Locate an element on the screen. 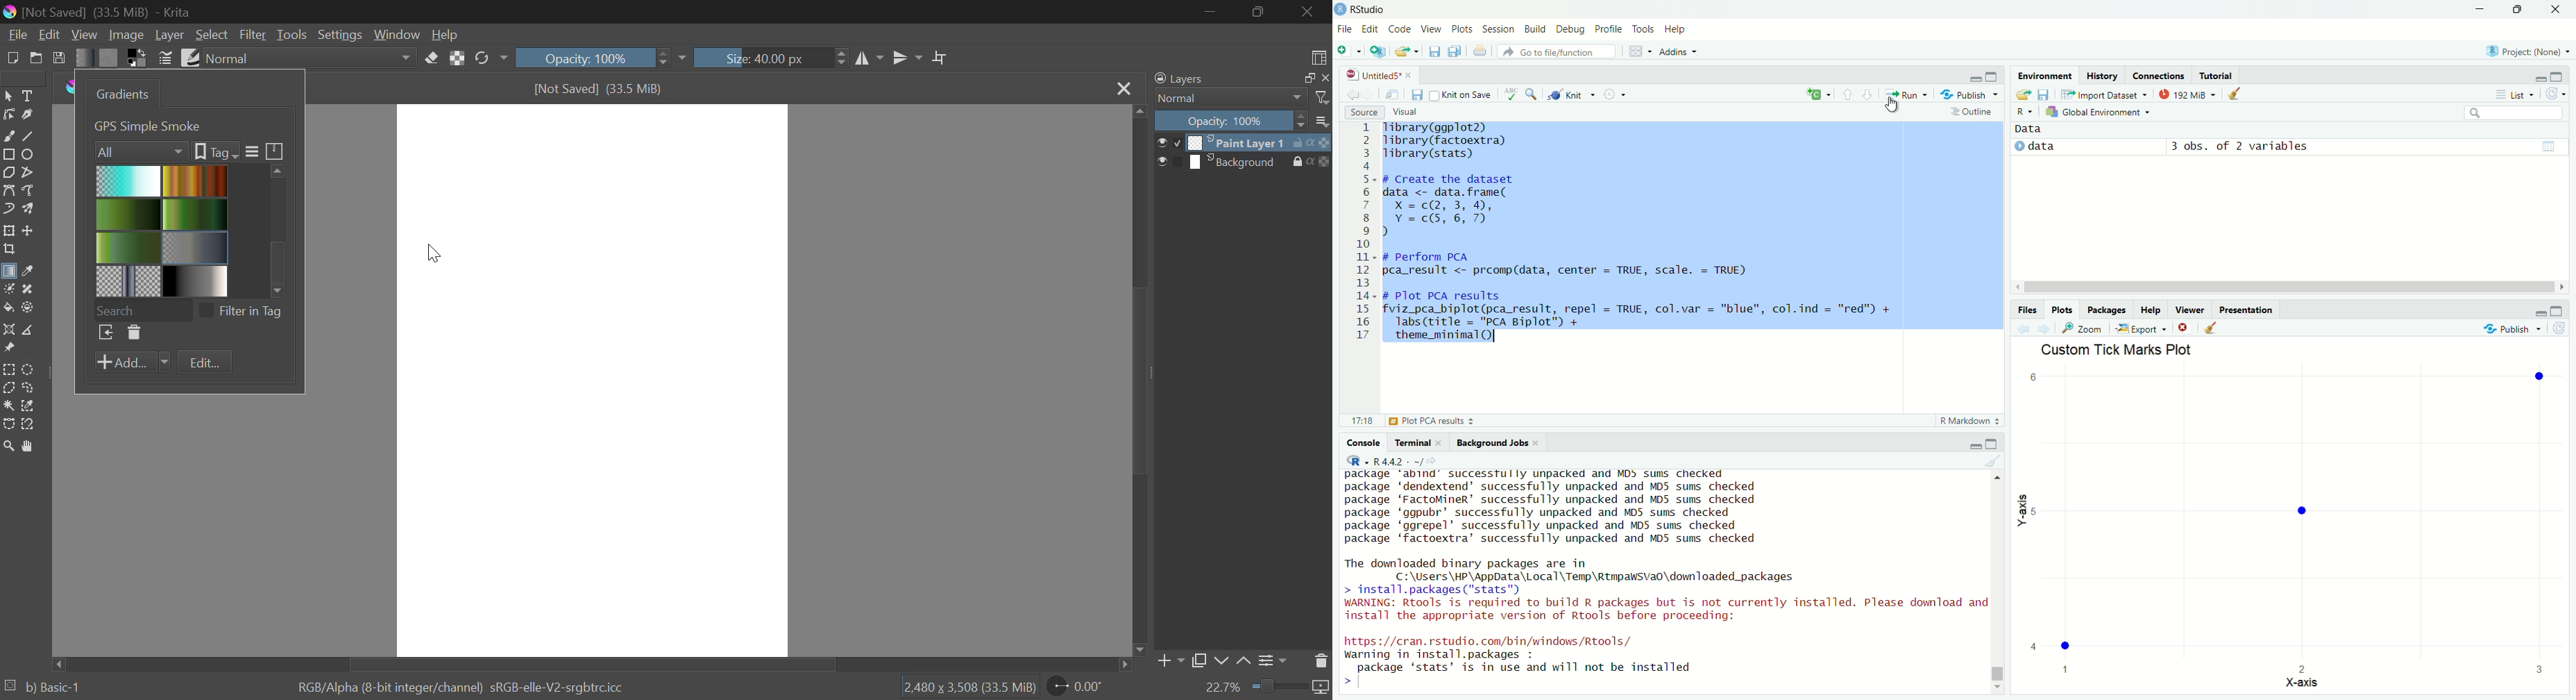 This screenshot has width=2576, height=700. Code is located at coordinates (1400, 30).